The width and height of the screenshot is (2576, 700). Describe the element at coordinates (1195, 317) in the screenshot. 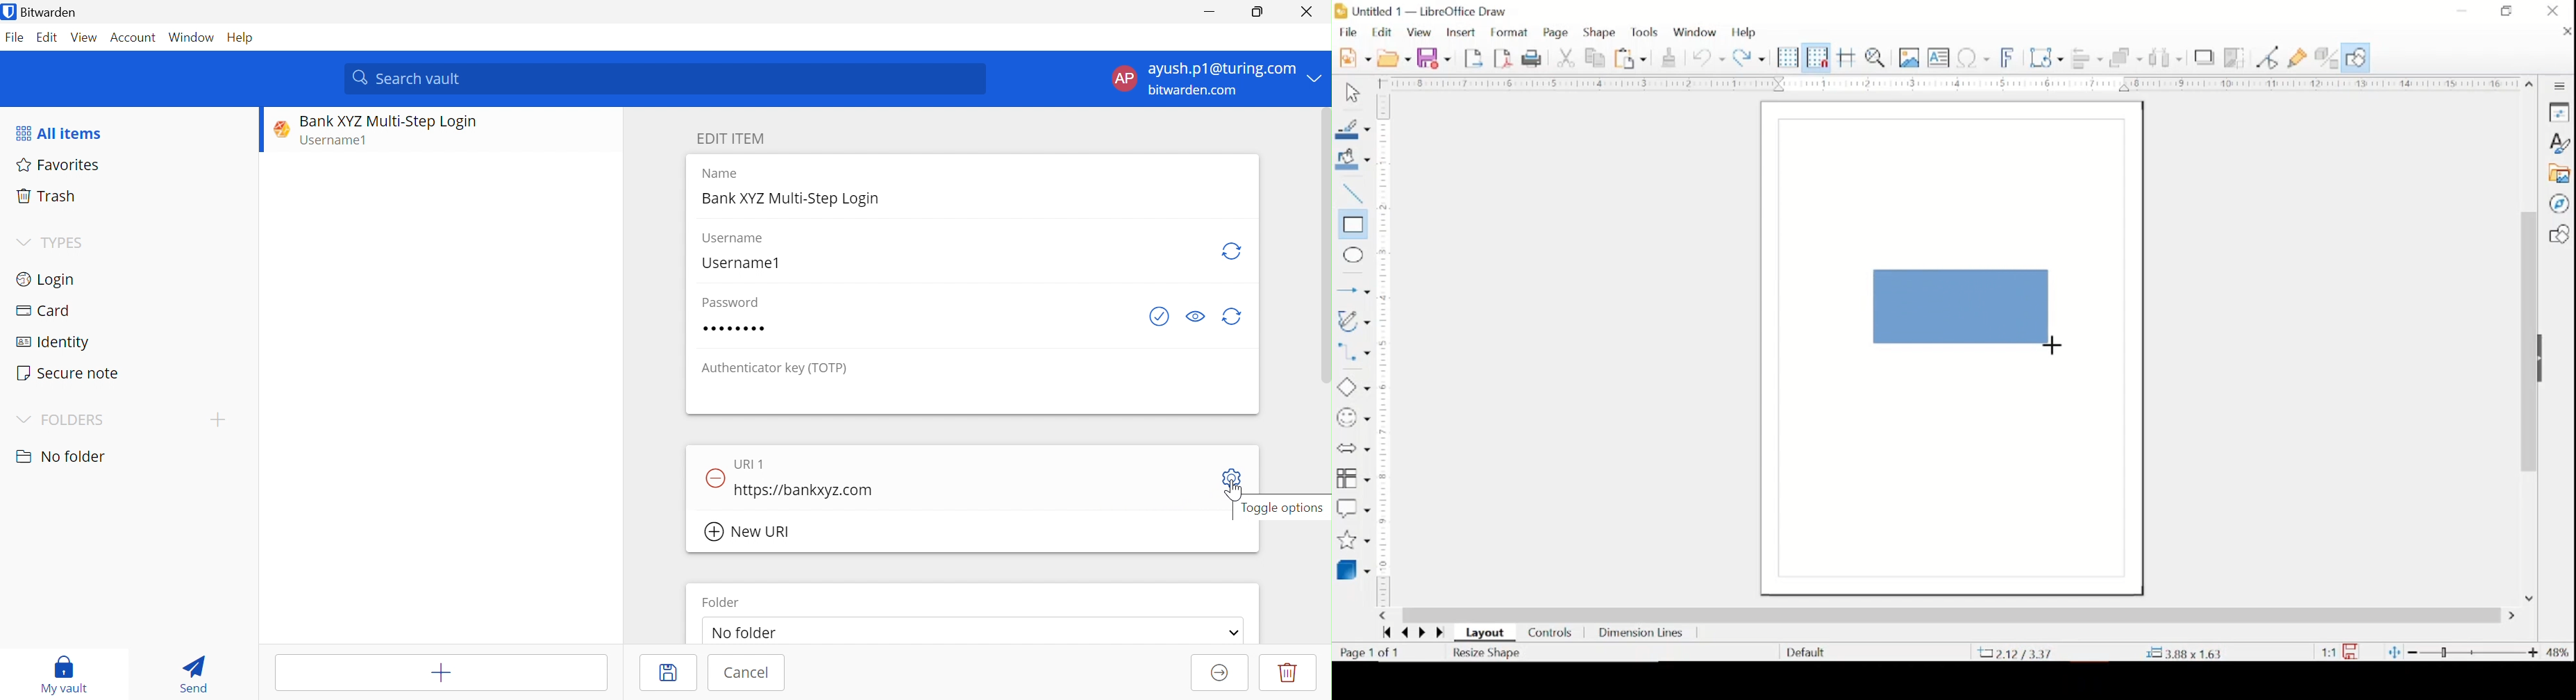

I see `Toggle visibility` at that location.